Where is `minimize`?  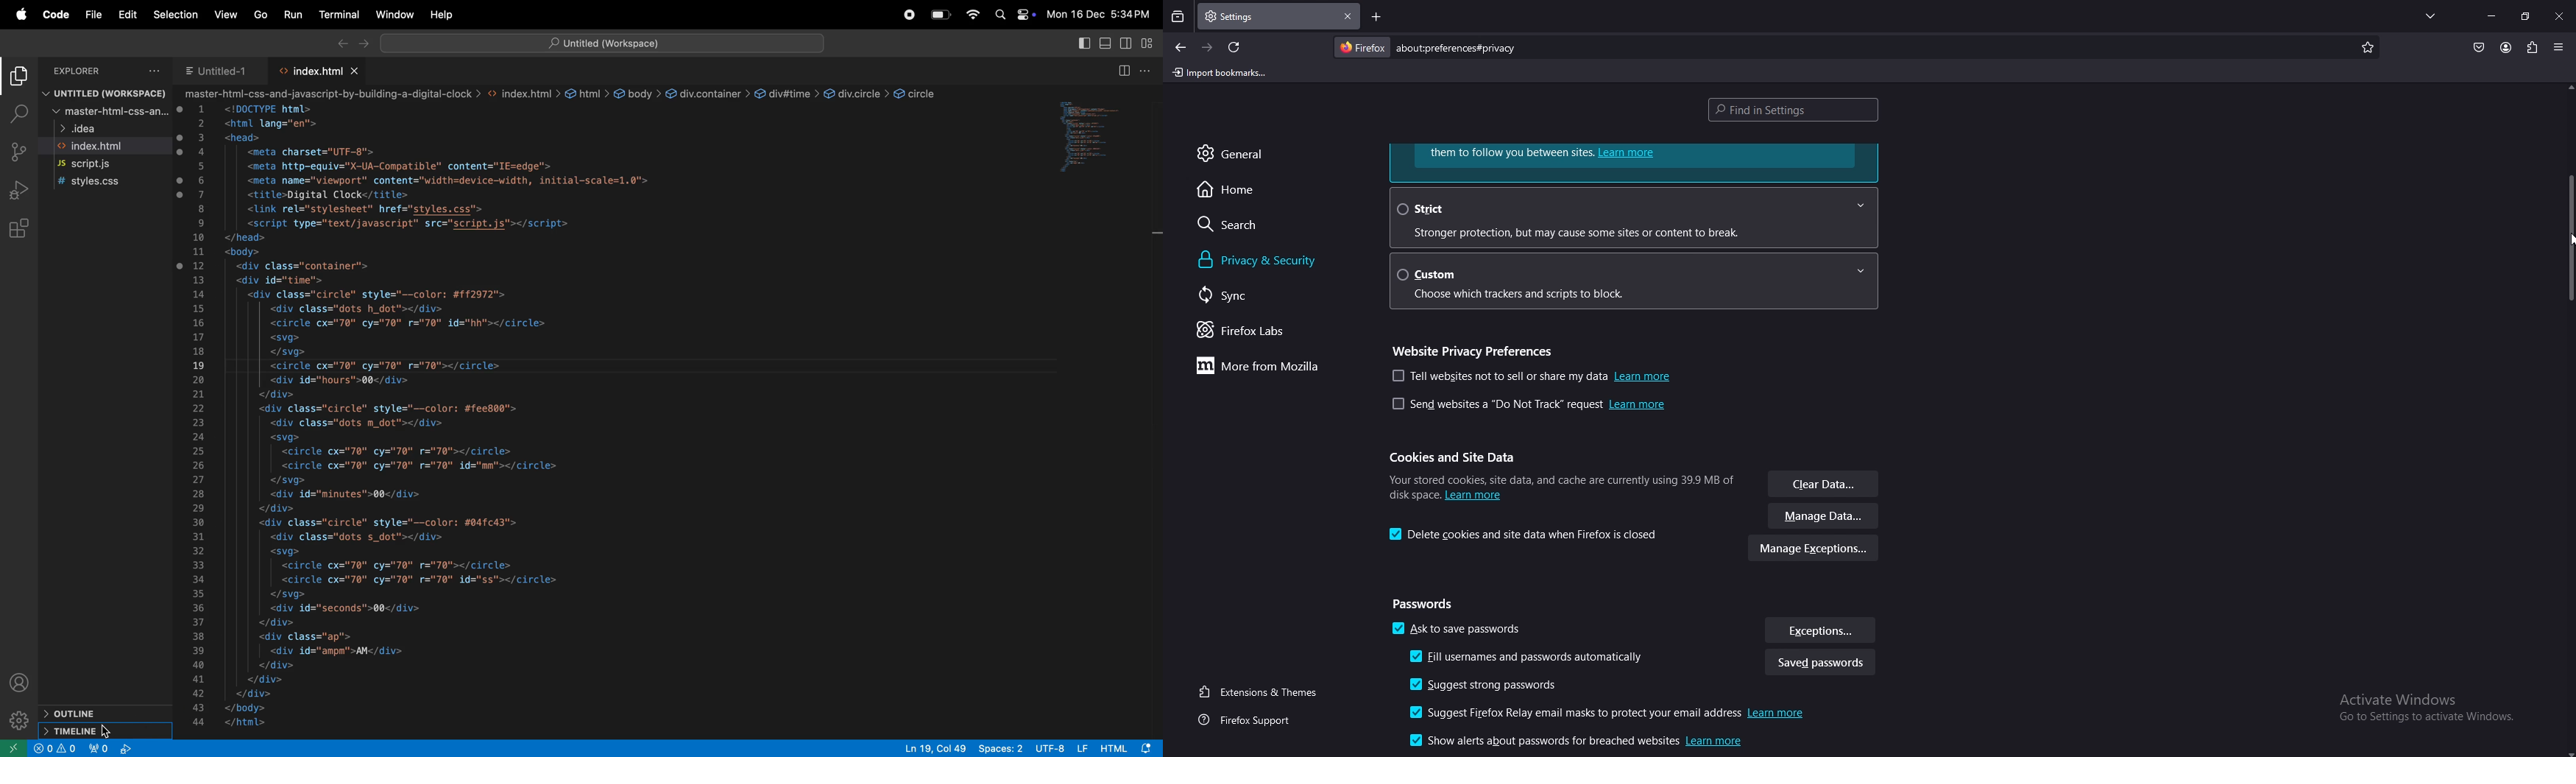
minimize is located at coordinates (2493, 15).